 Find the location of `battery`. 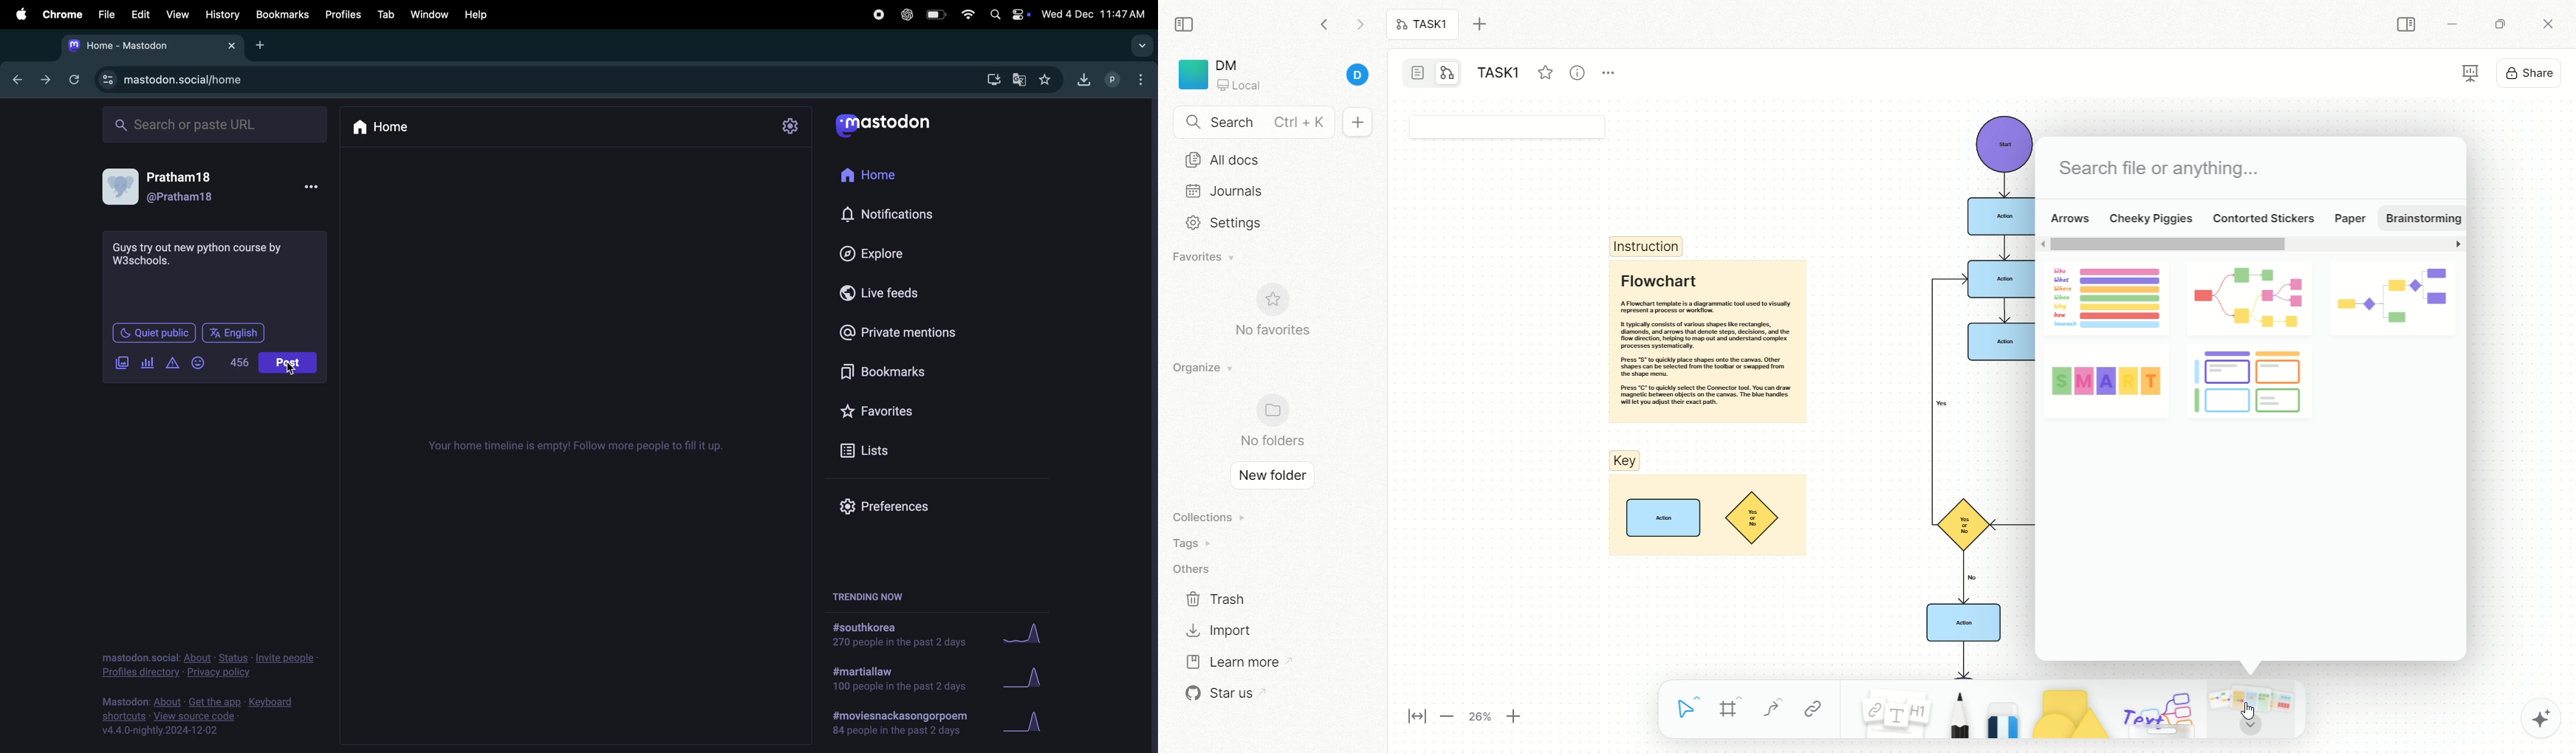

battery is located at coordinates (936, 14).